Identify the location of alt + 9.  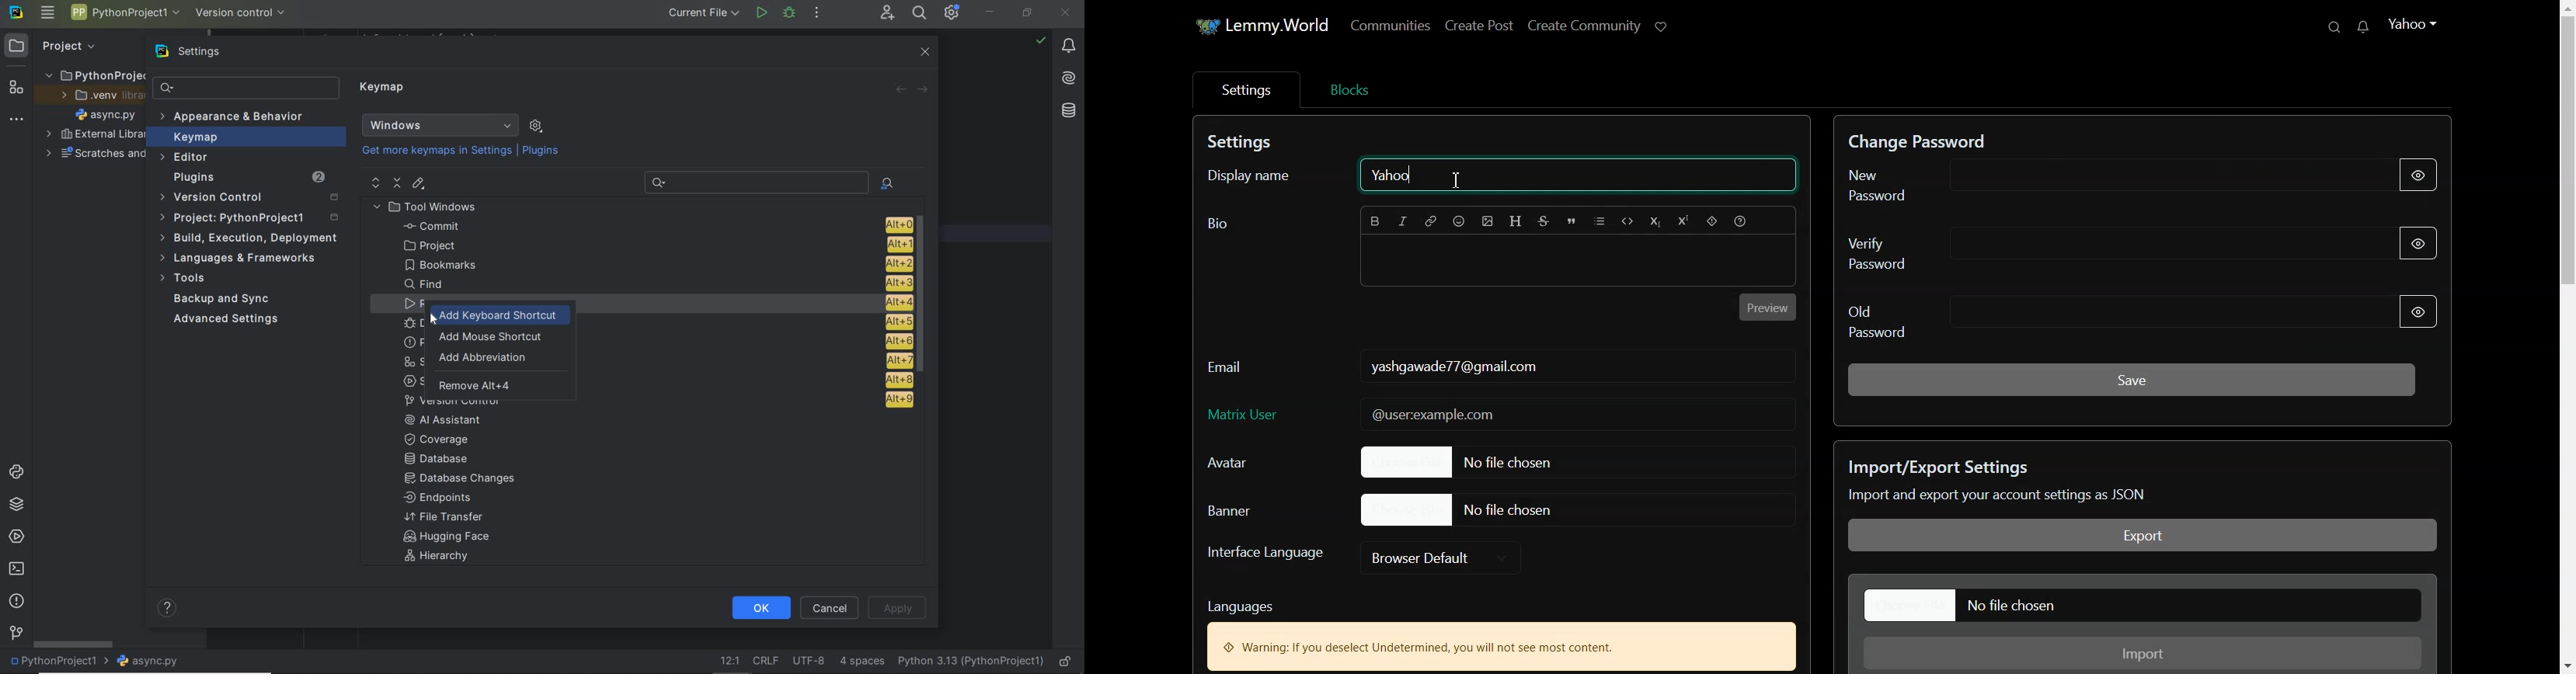
(897, 402).